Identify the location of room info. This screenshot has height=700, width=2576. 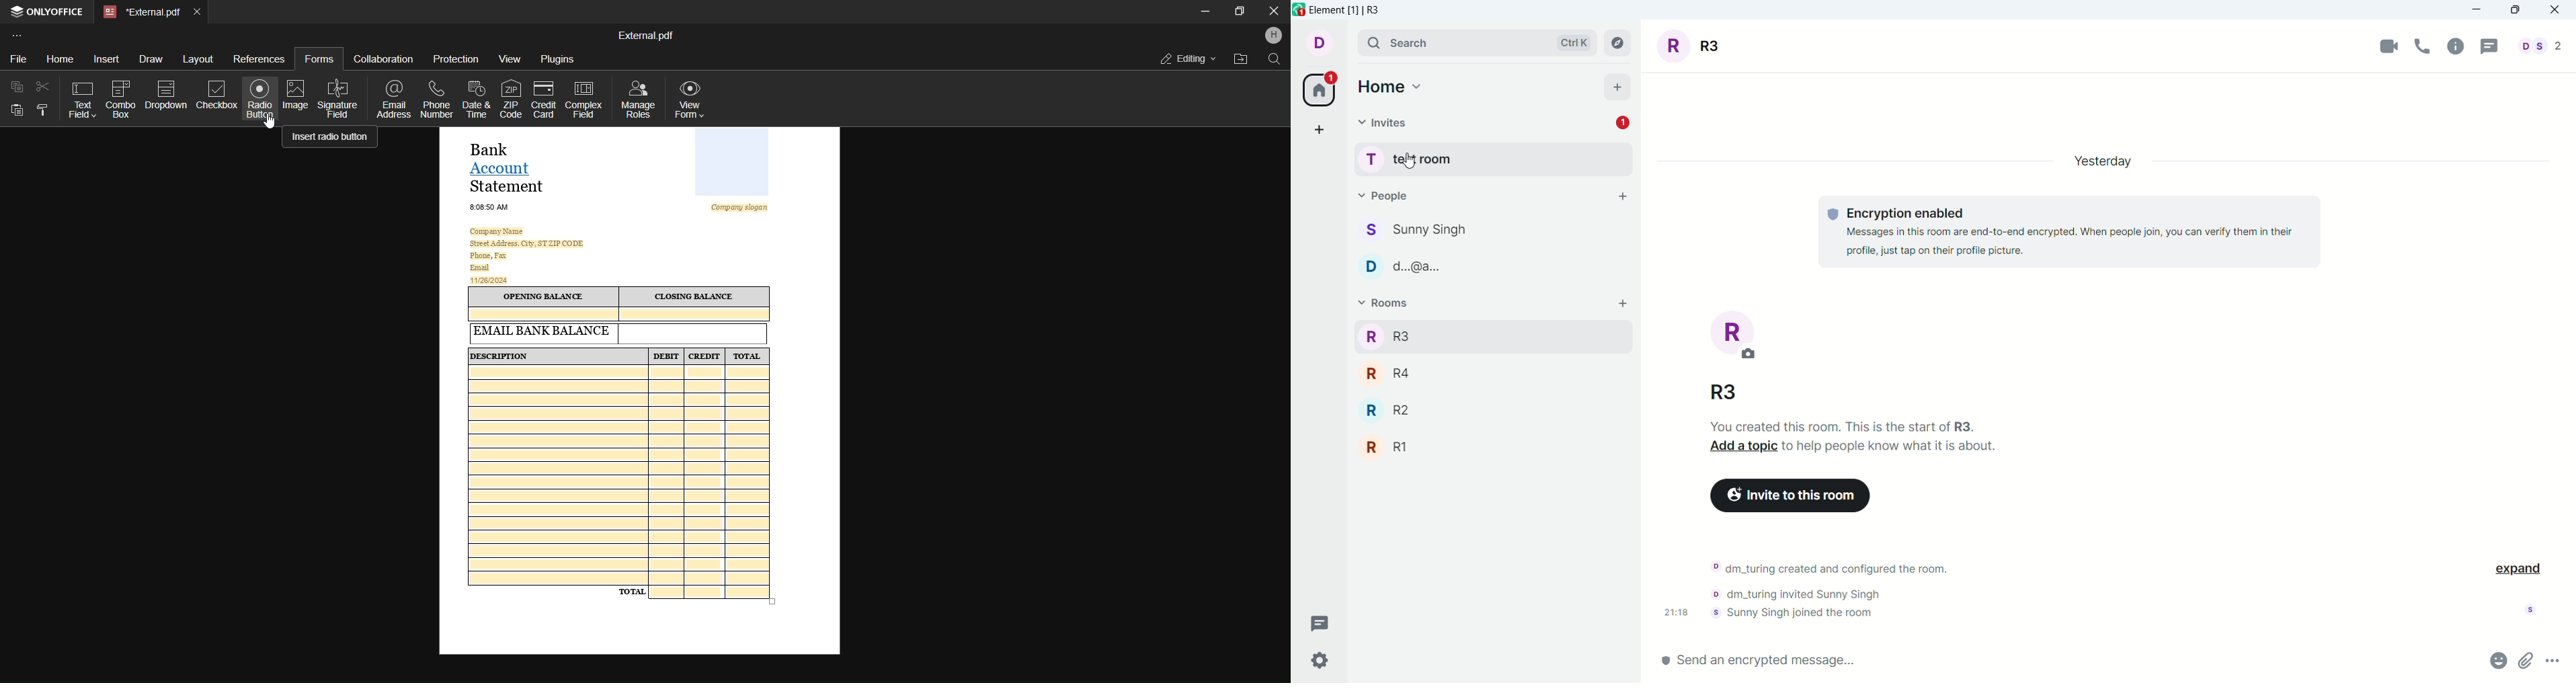
(2460, 48).